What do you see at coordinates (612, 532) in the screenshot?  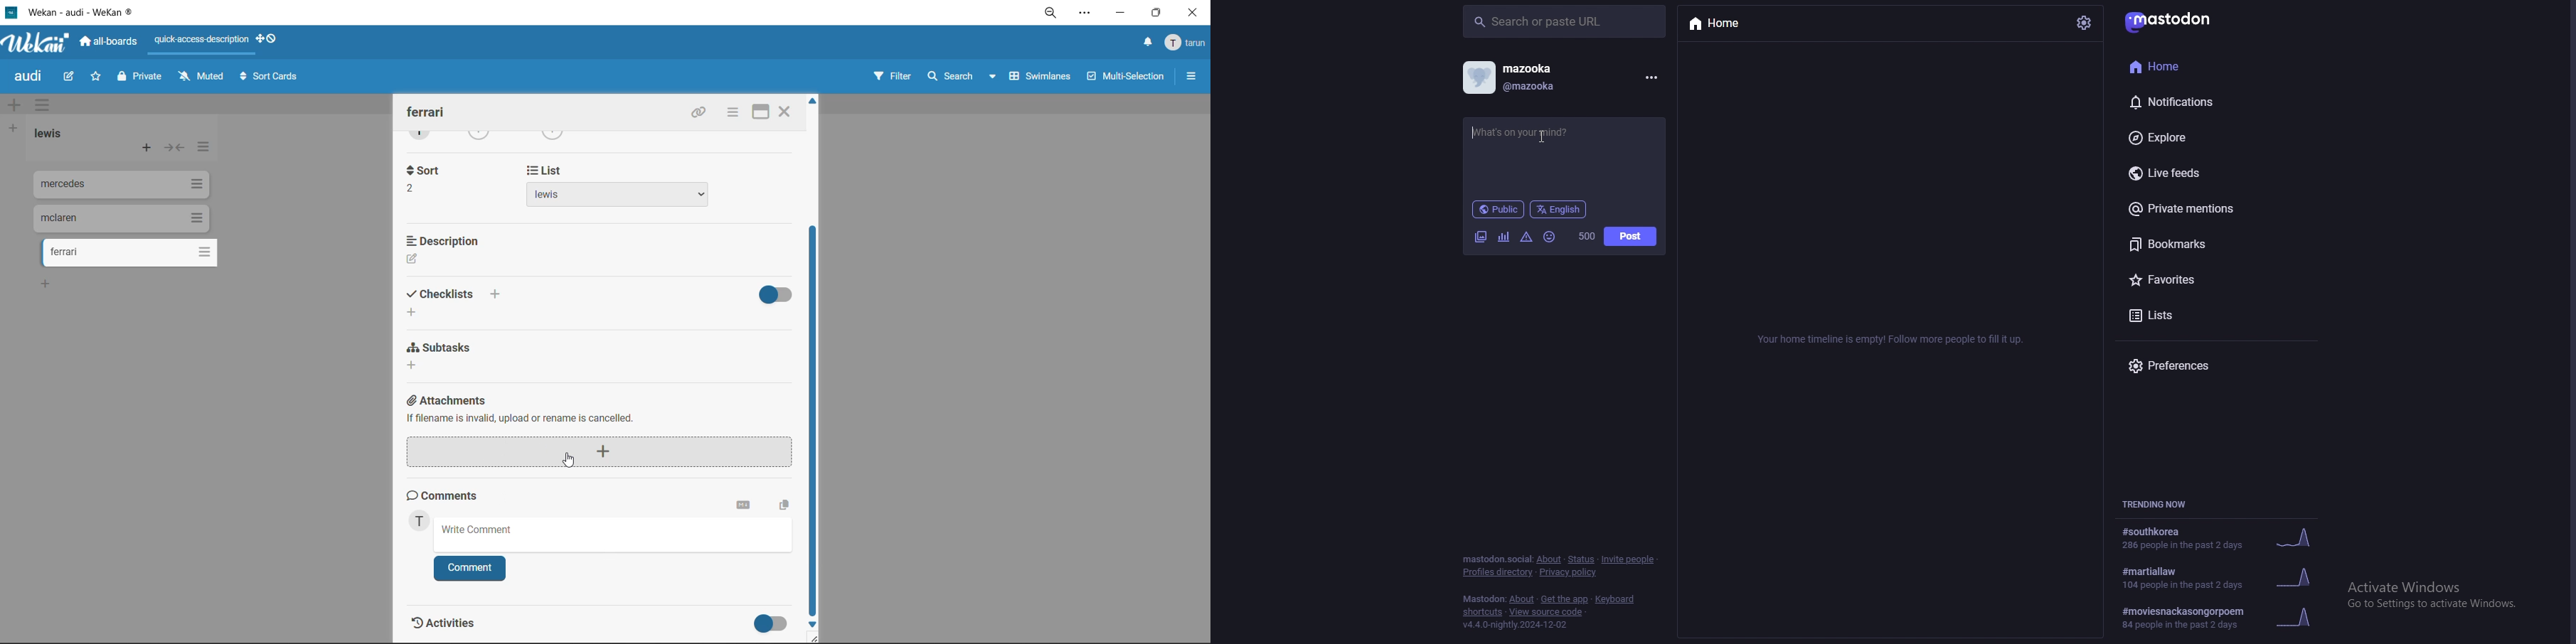 I see `comment box` at bounding box center [612, 532].